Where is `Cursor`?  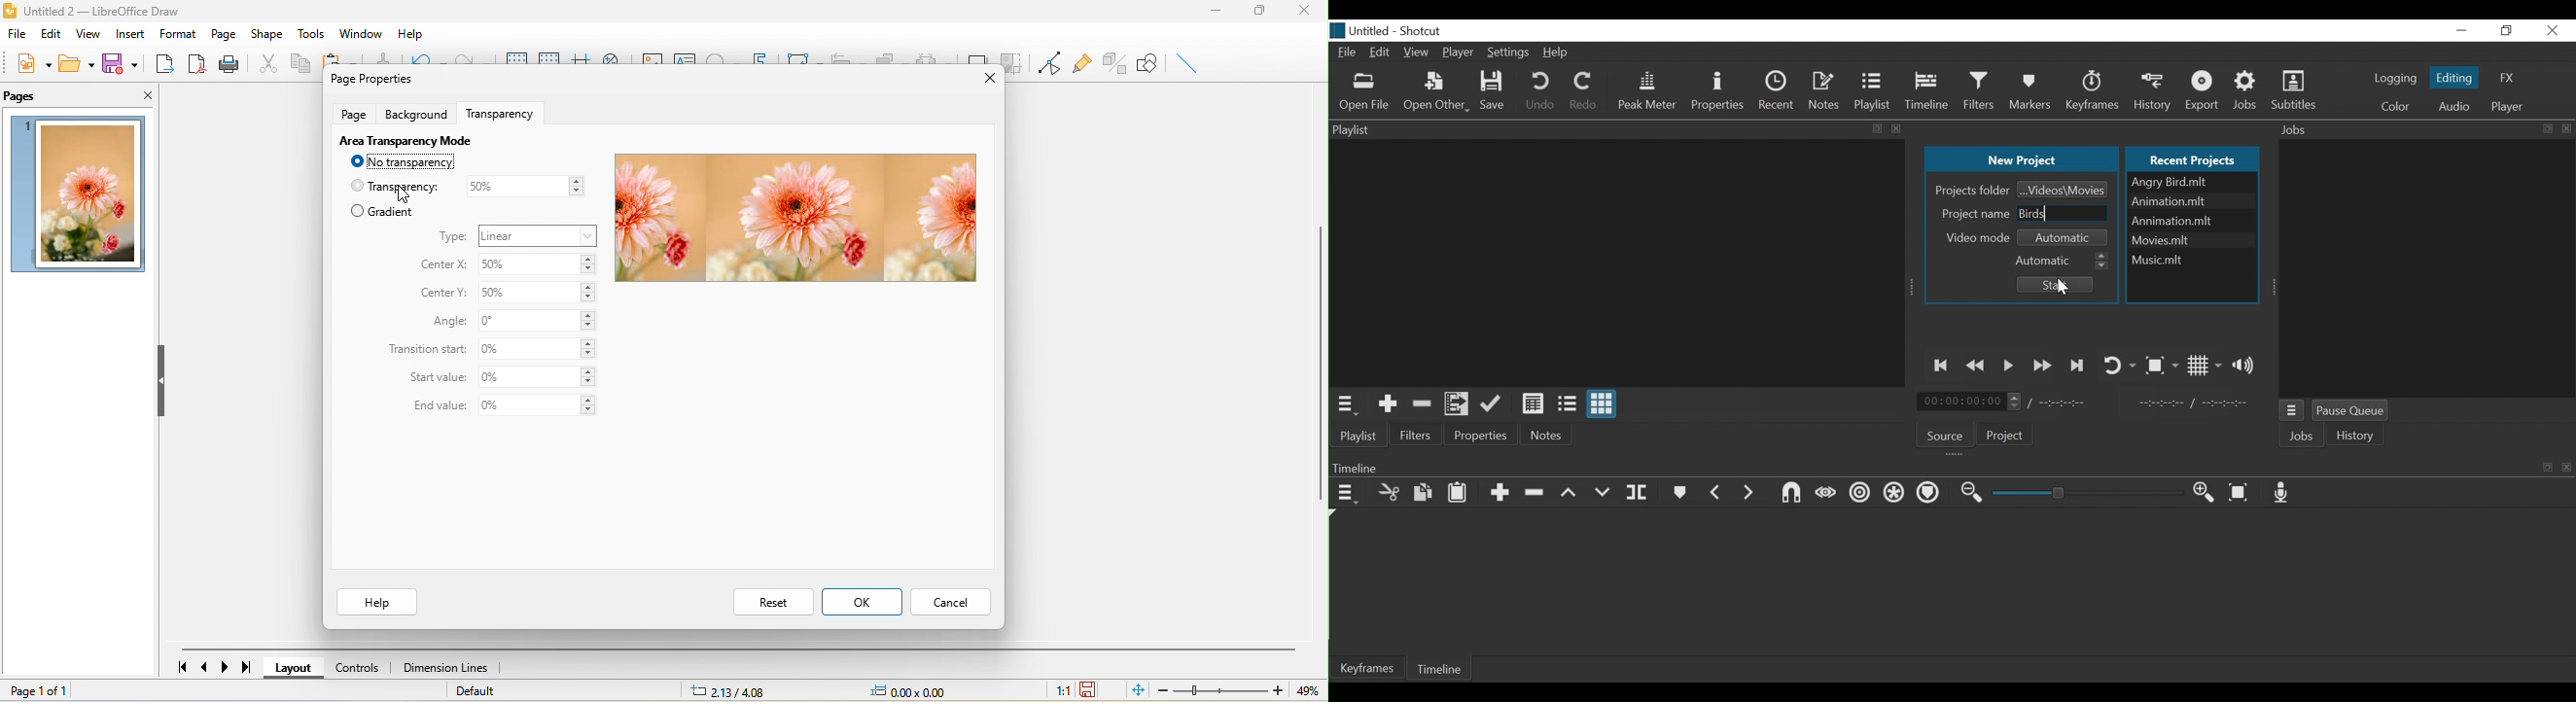 Cursor is located at coordinates (2066, 289).